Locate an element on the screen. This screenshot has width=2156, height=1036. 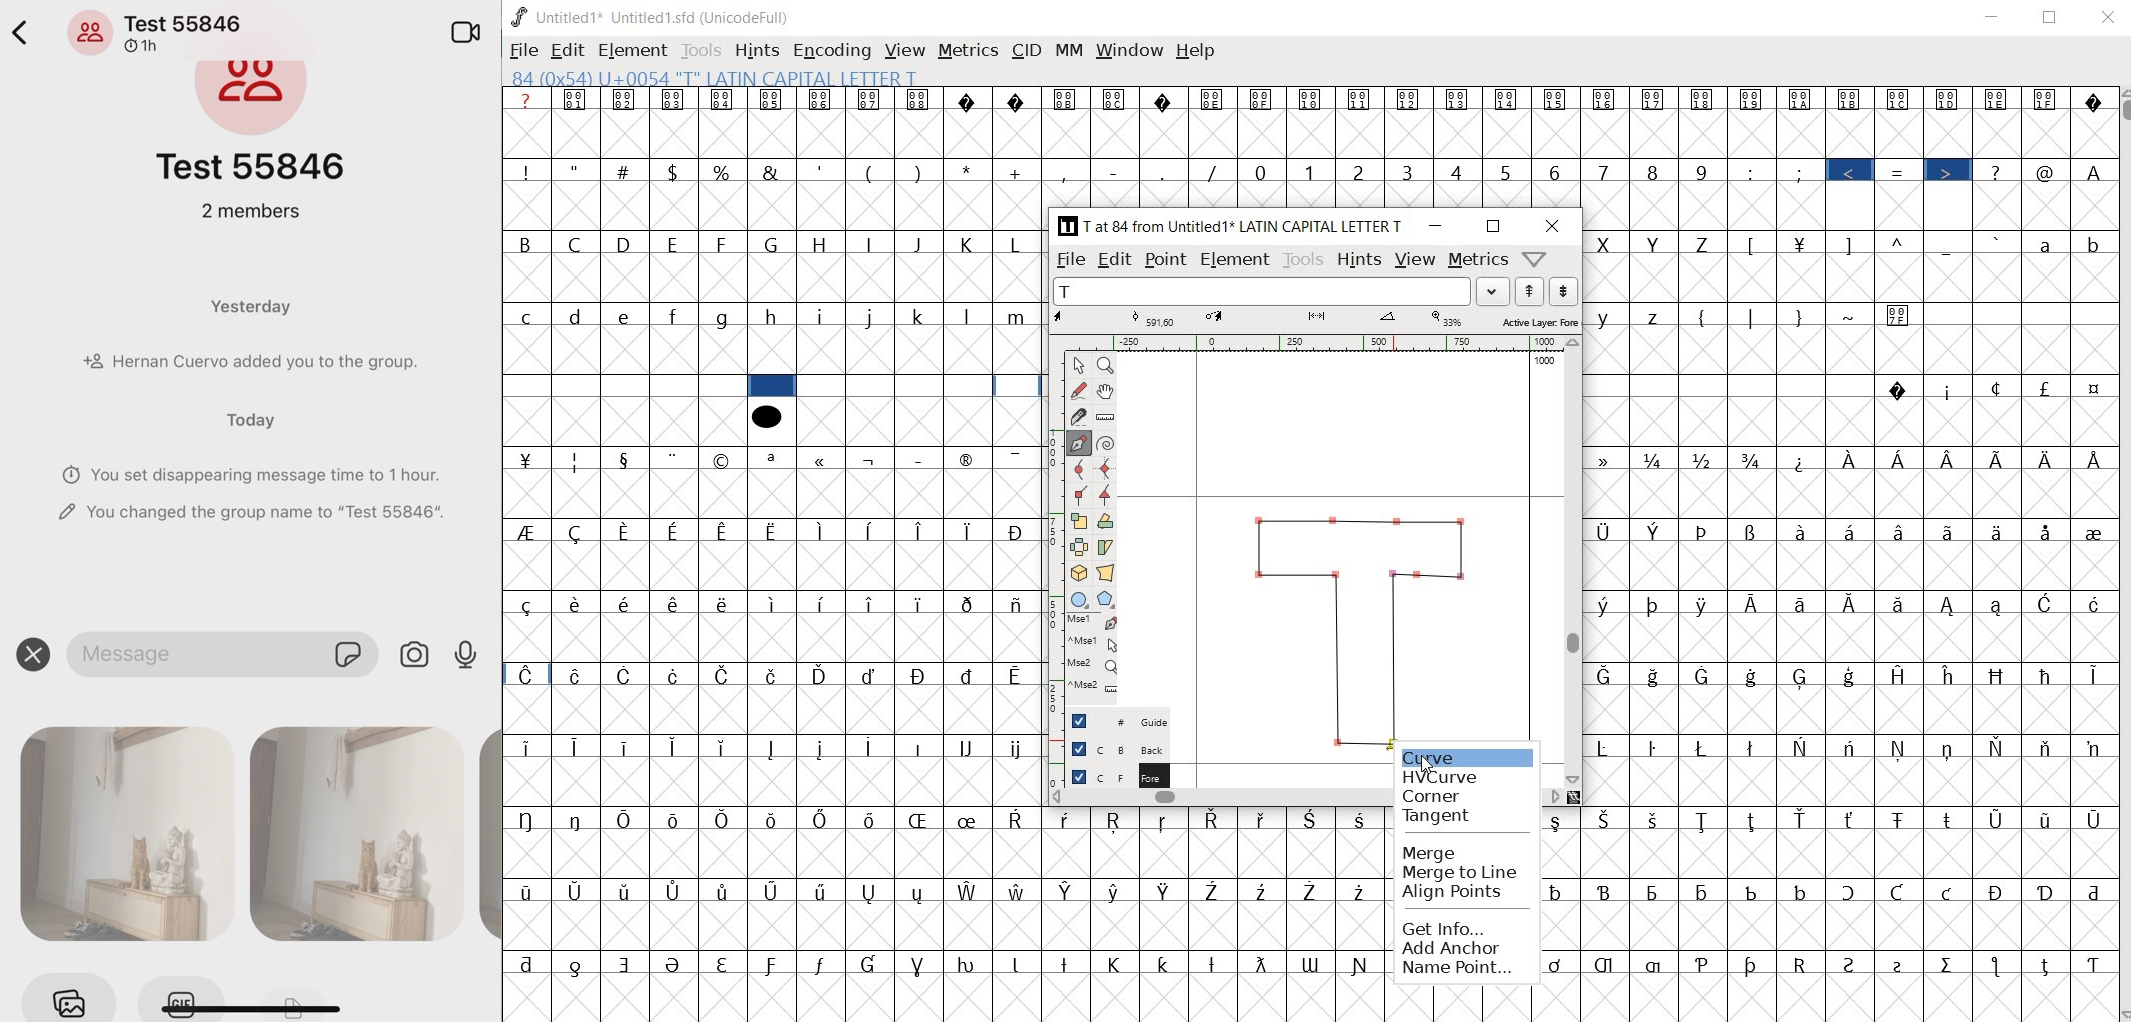
Symbol is located at coordinates (1557, 821).